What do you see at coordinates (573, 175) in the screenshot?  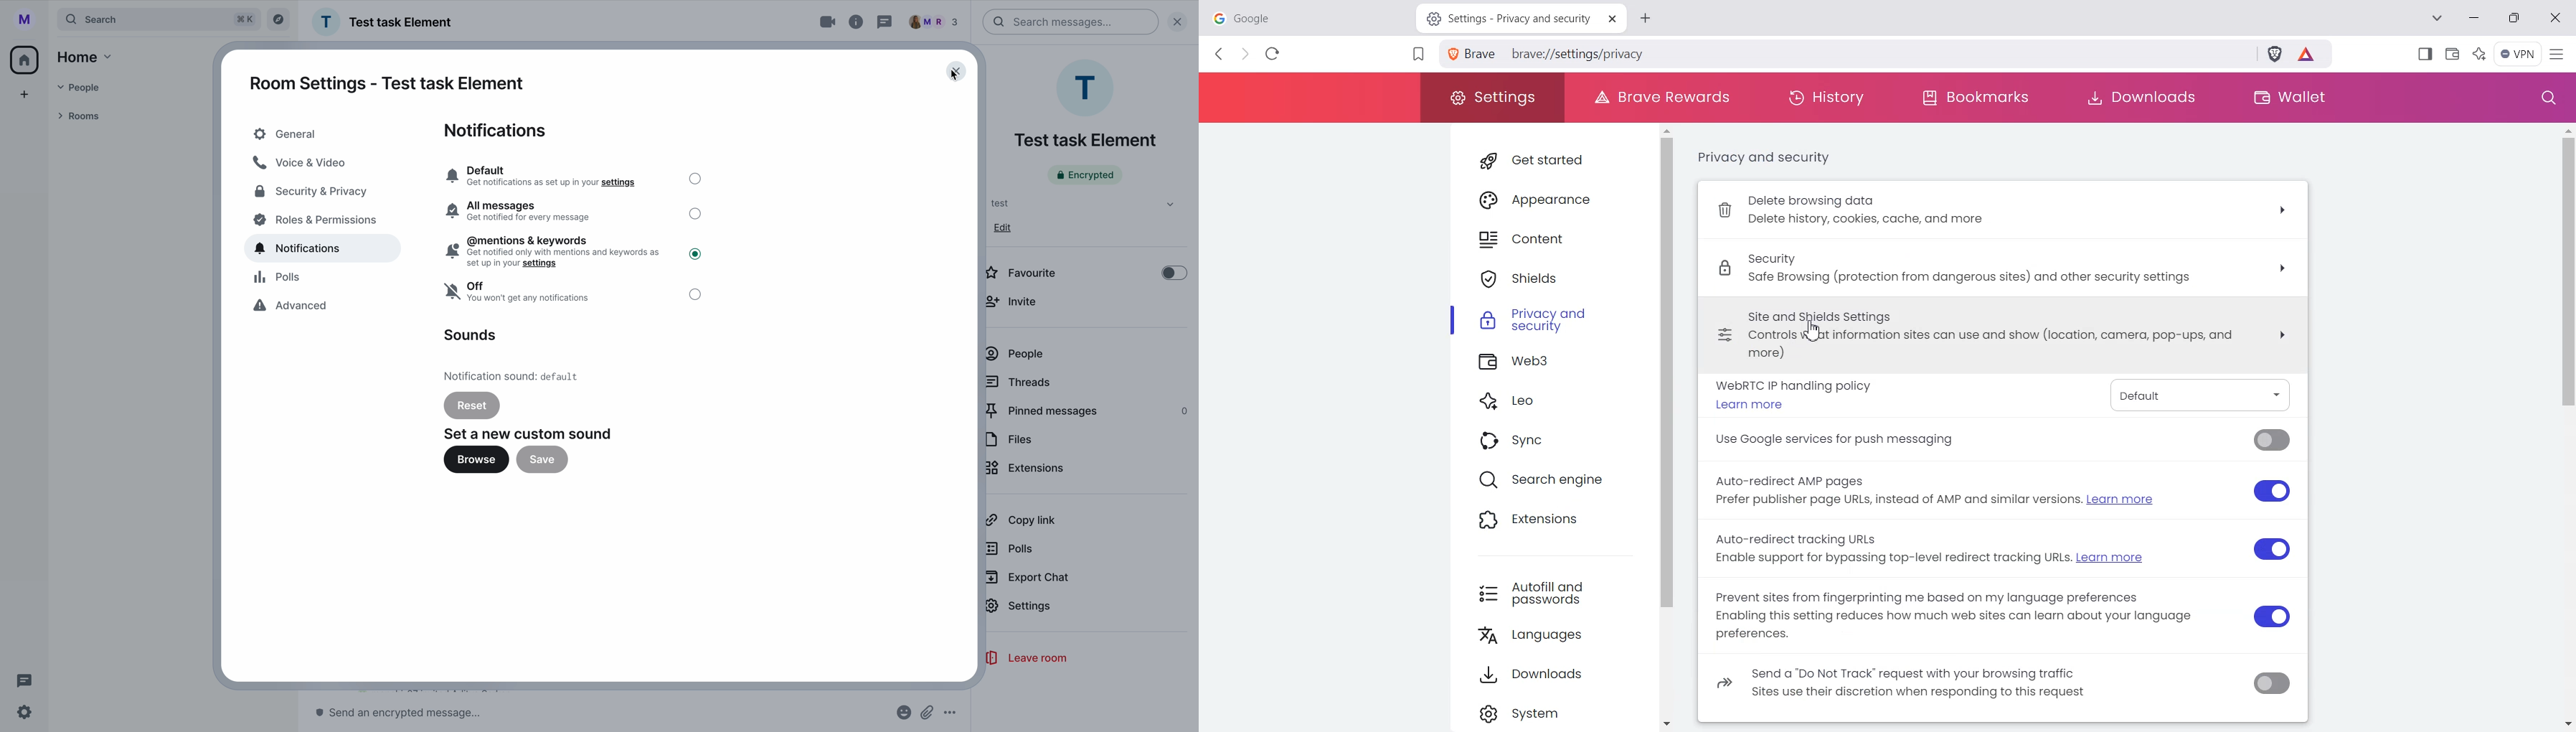 I see `default activated` at bounding box center [573, 175].